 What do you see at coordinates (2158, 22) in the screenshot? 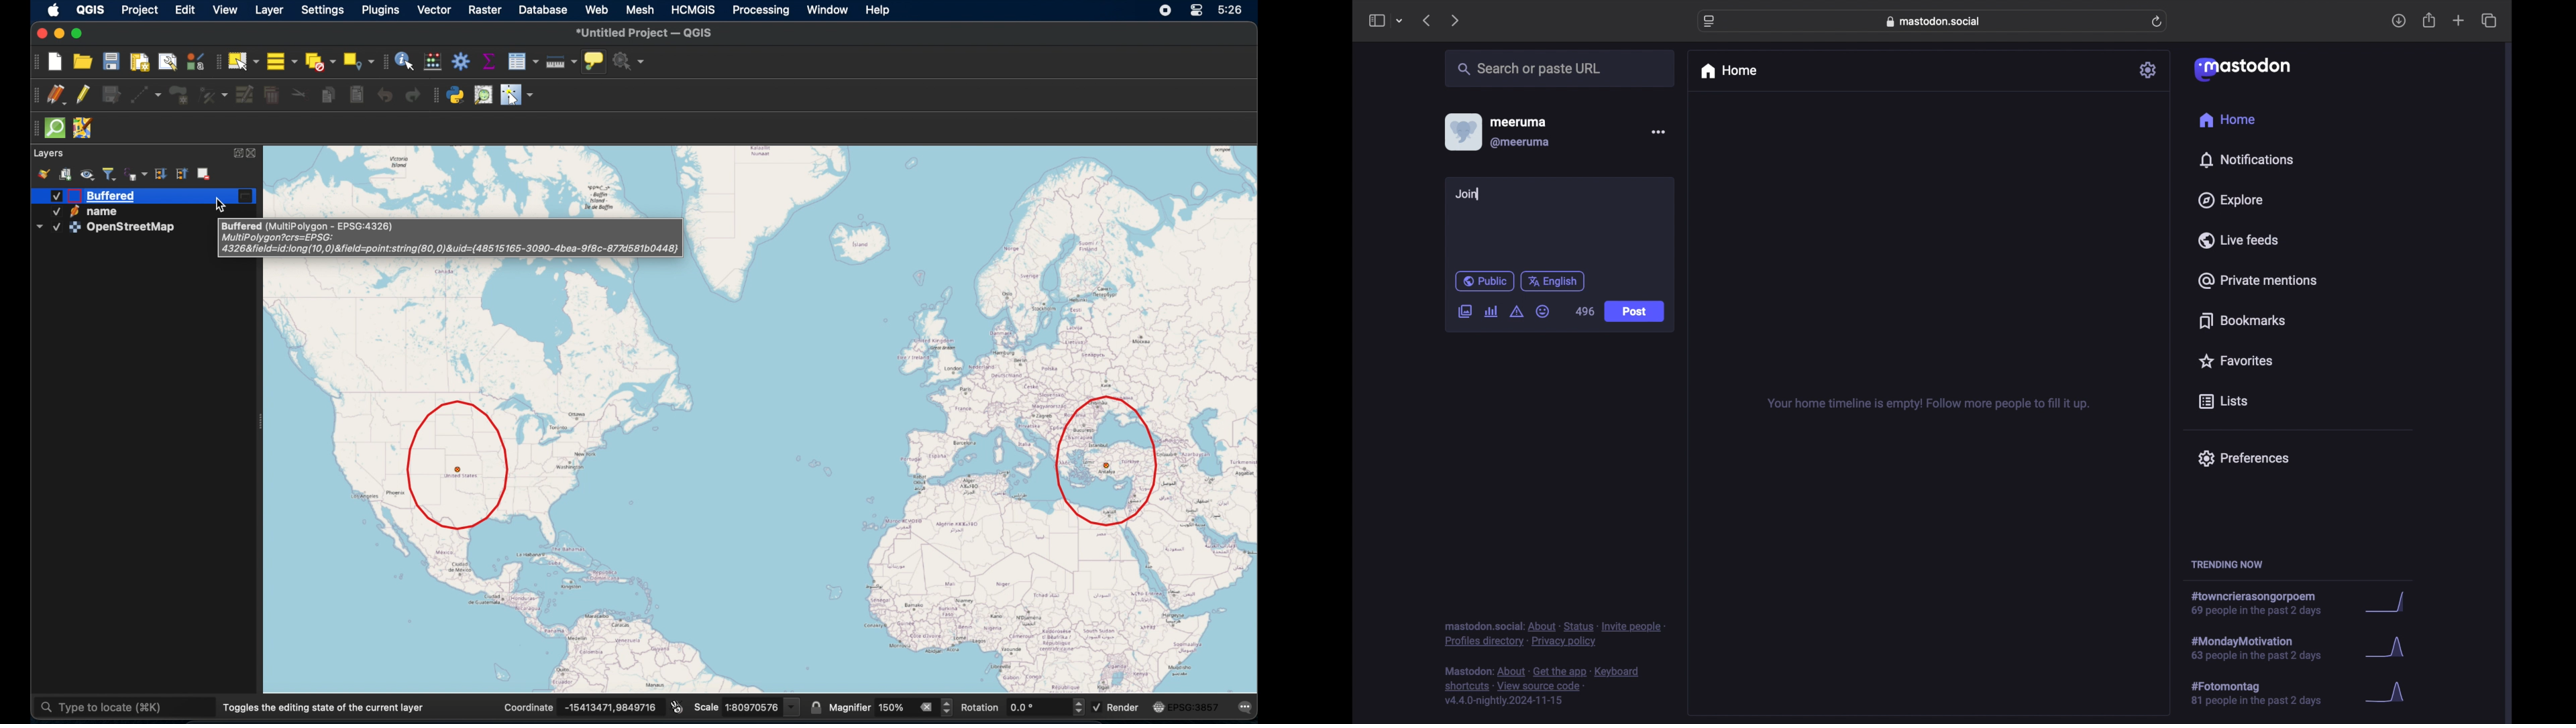
I see `refresh` at bounding box center [2158, 22].